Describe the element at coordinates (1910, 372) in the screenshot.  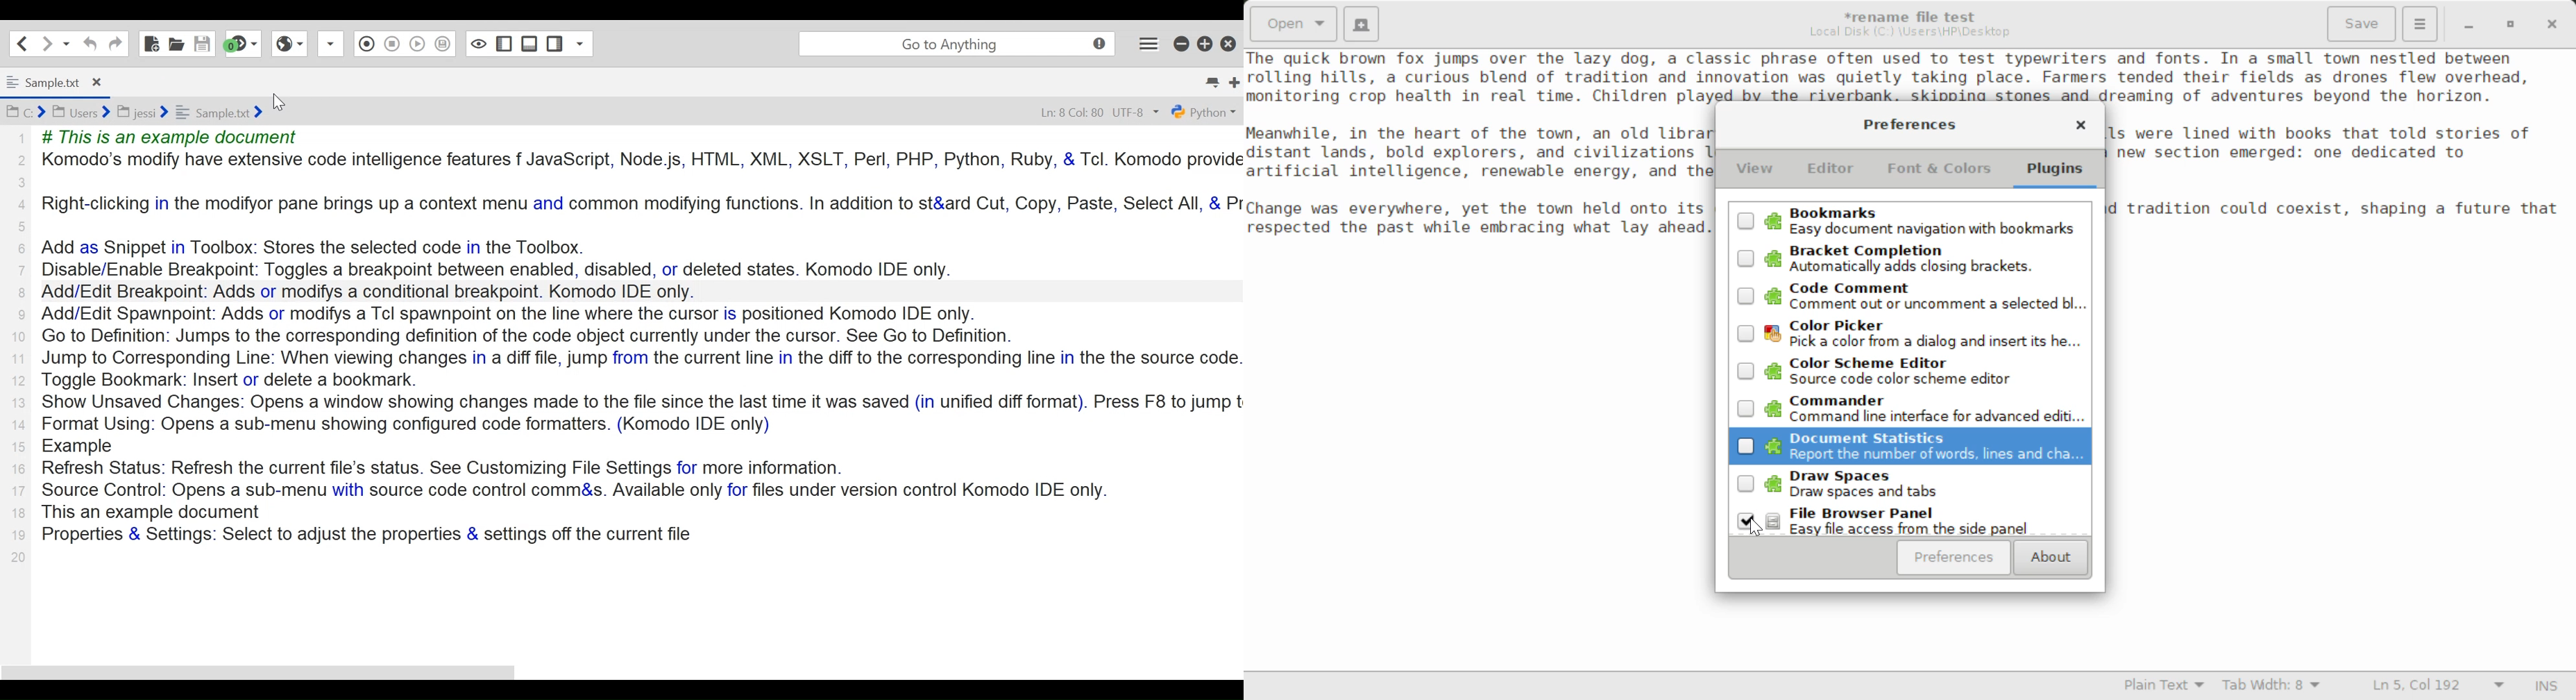
I see `Unselected Color Scheme Editor Plugin` at that location.